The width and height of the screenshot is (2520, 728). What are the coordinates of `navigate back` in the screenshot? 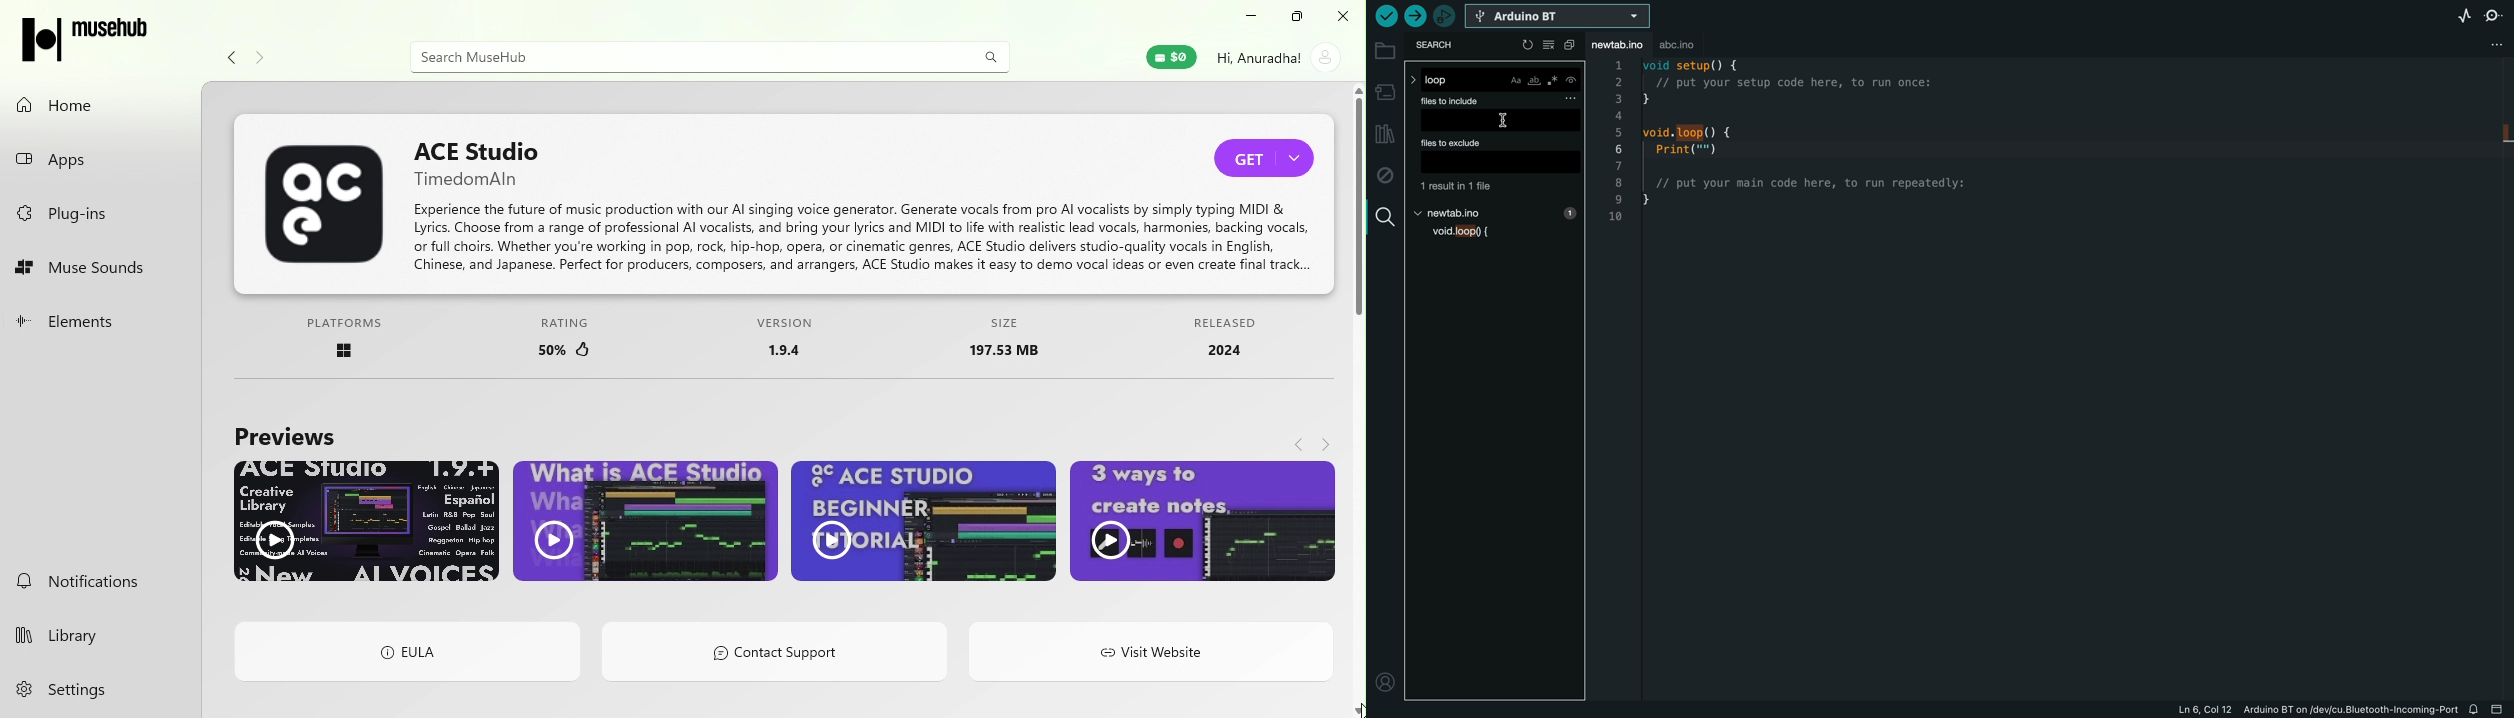 It's located at (1300, 440).